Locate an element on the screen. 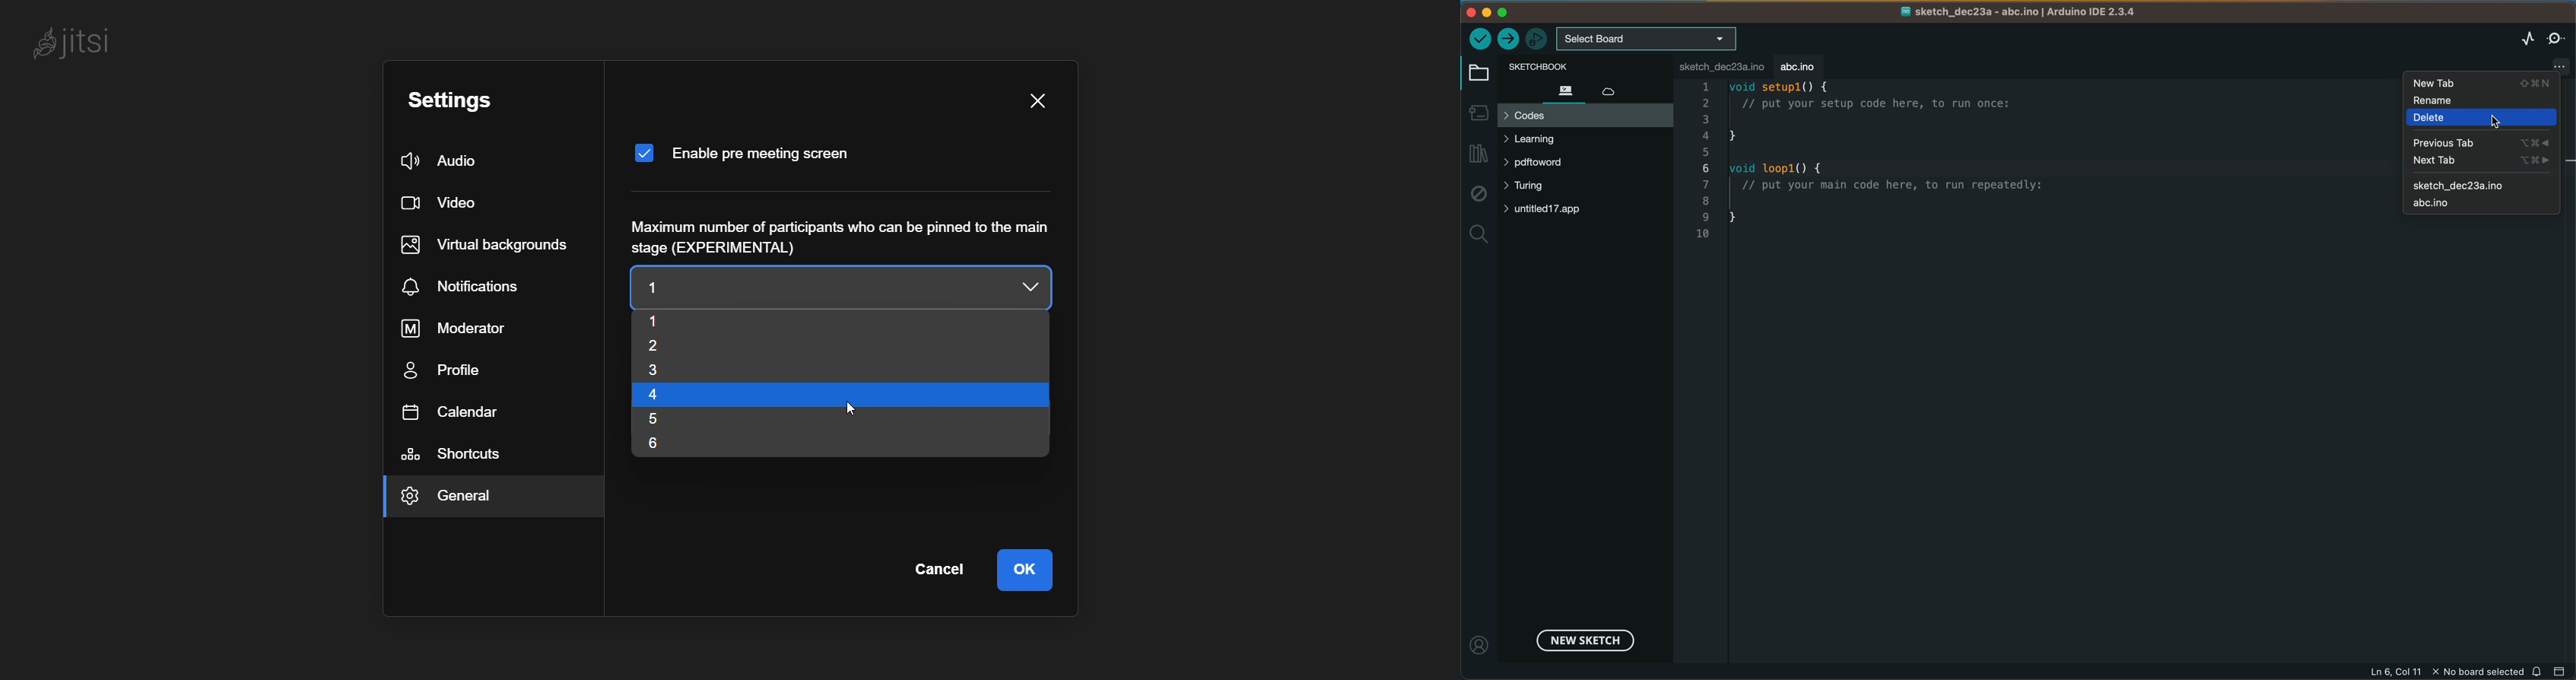  3 is located at coordinates (675, 372).